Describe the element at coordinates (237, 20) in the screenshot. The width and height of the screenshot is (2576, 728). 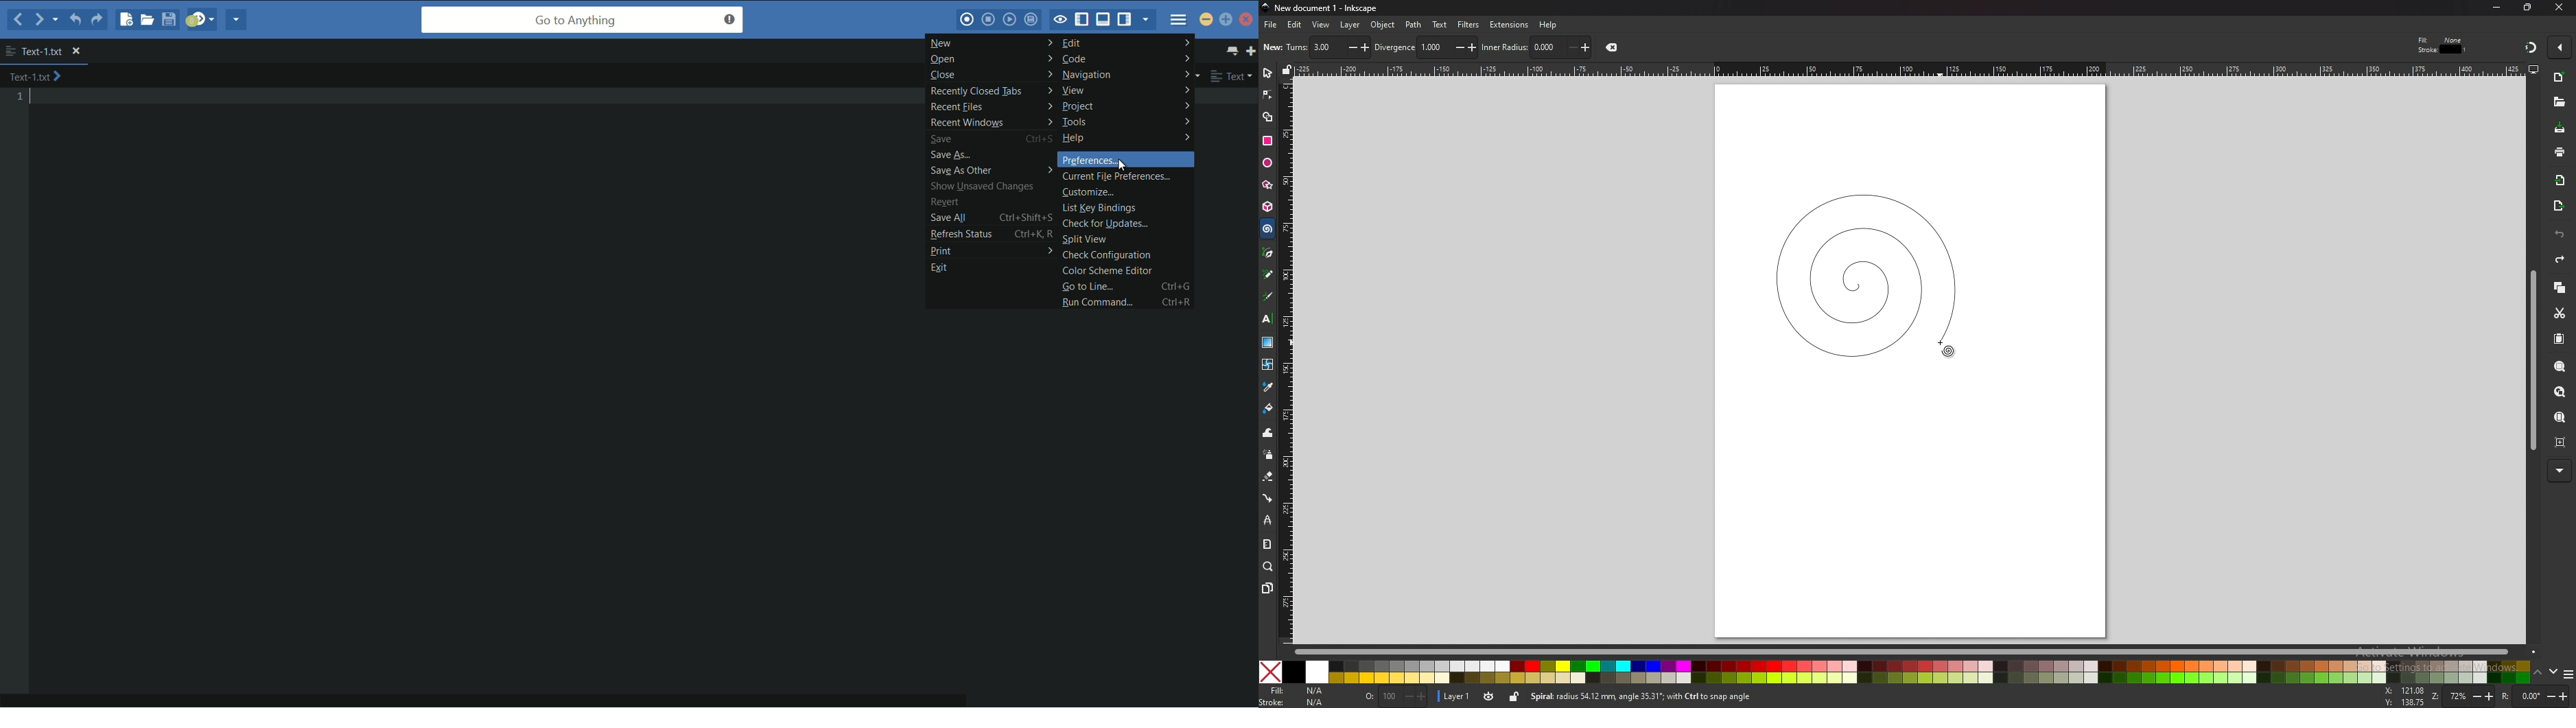
I see `share current file` at that location.